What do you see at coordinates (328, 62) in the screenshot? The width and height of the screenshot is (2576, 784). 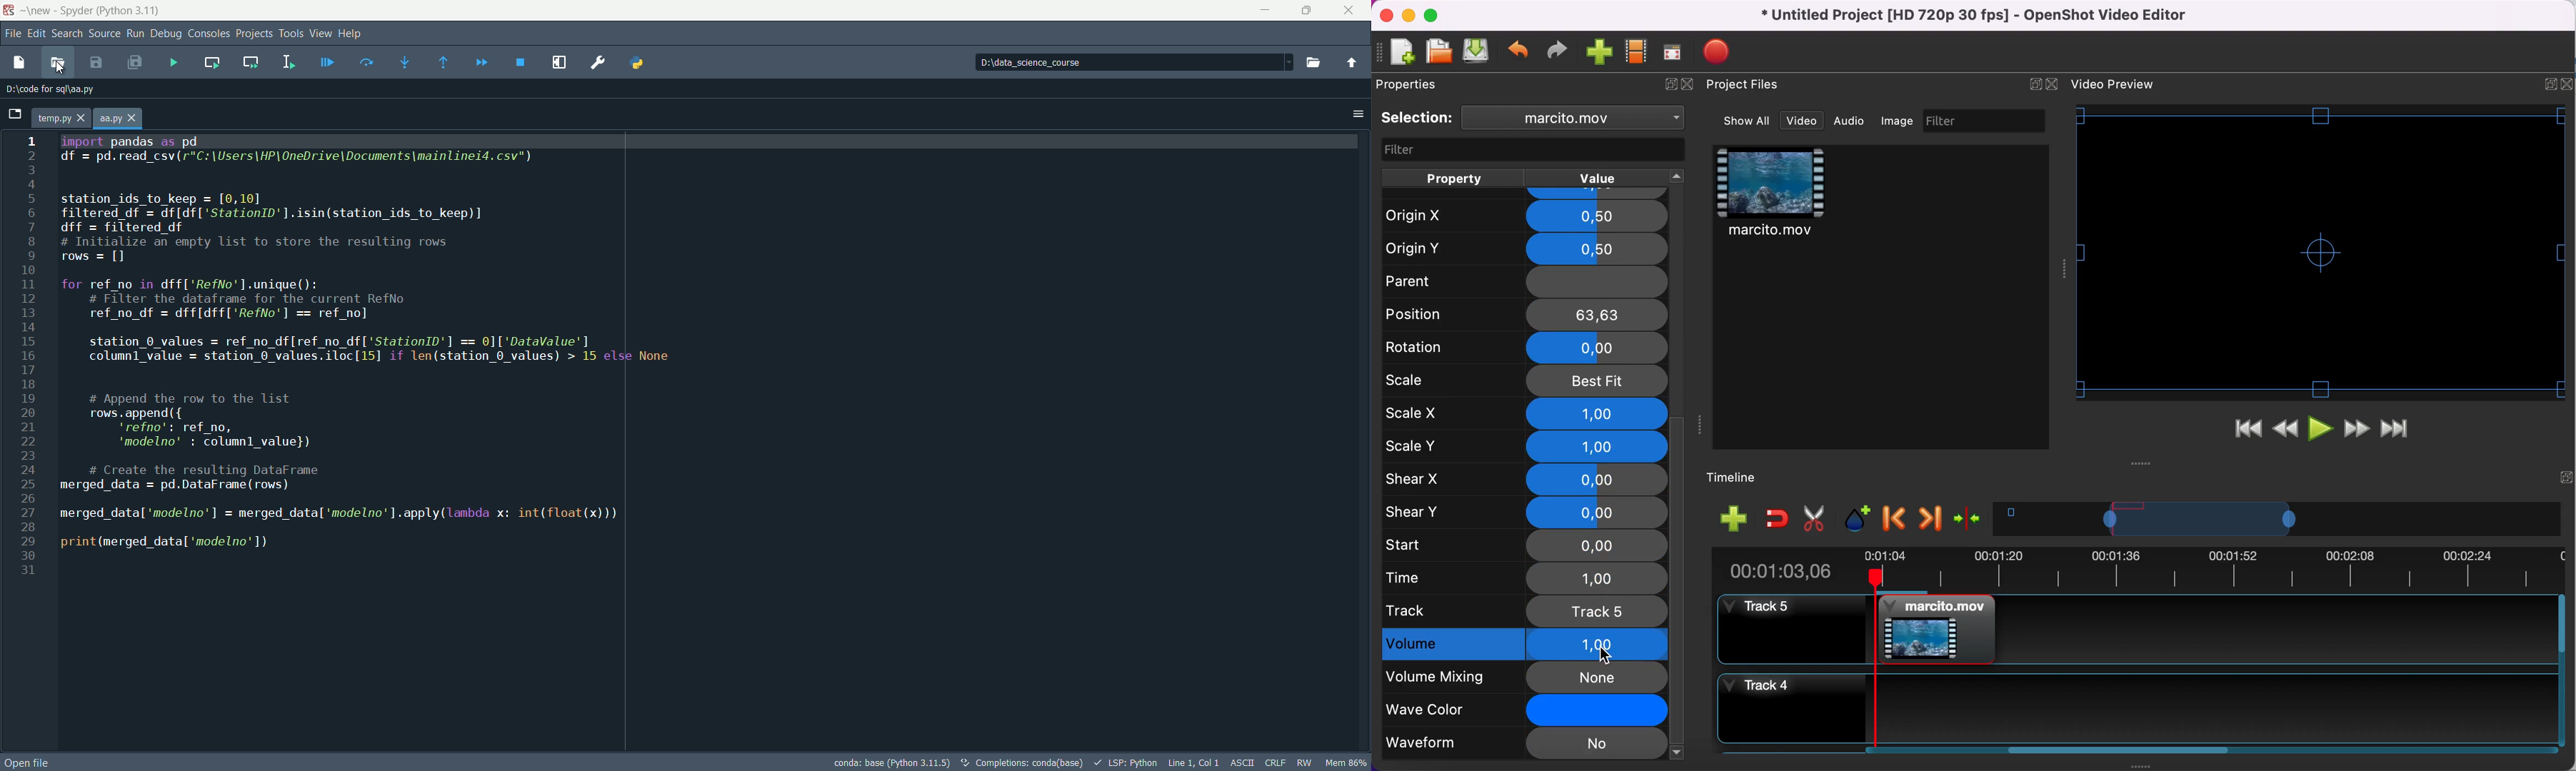 I see `debug file` at bounding box center [328, 62].